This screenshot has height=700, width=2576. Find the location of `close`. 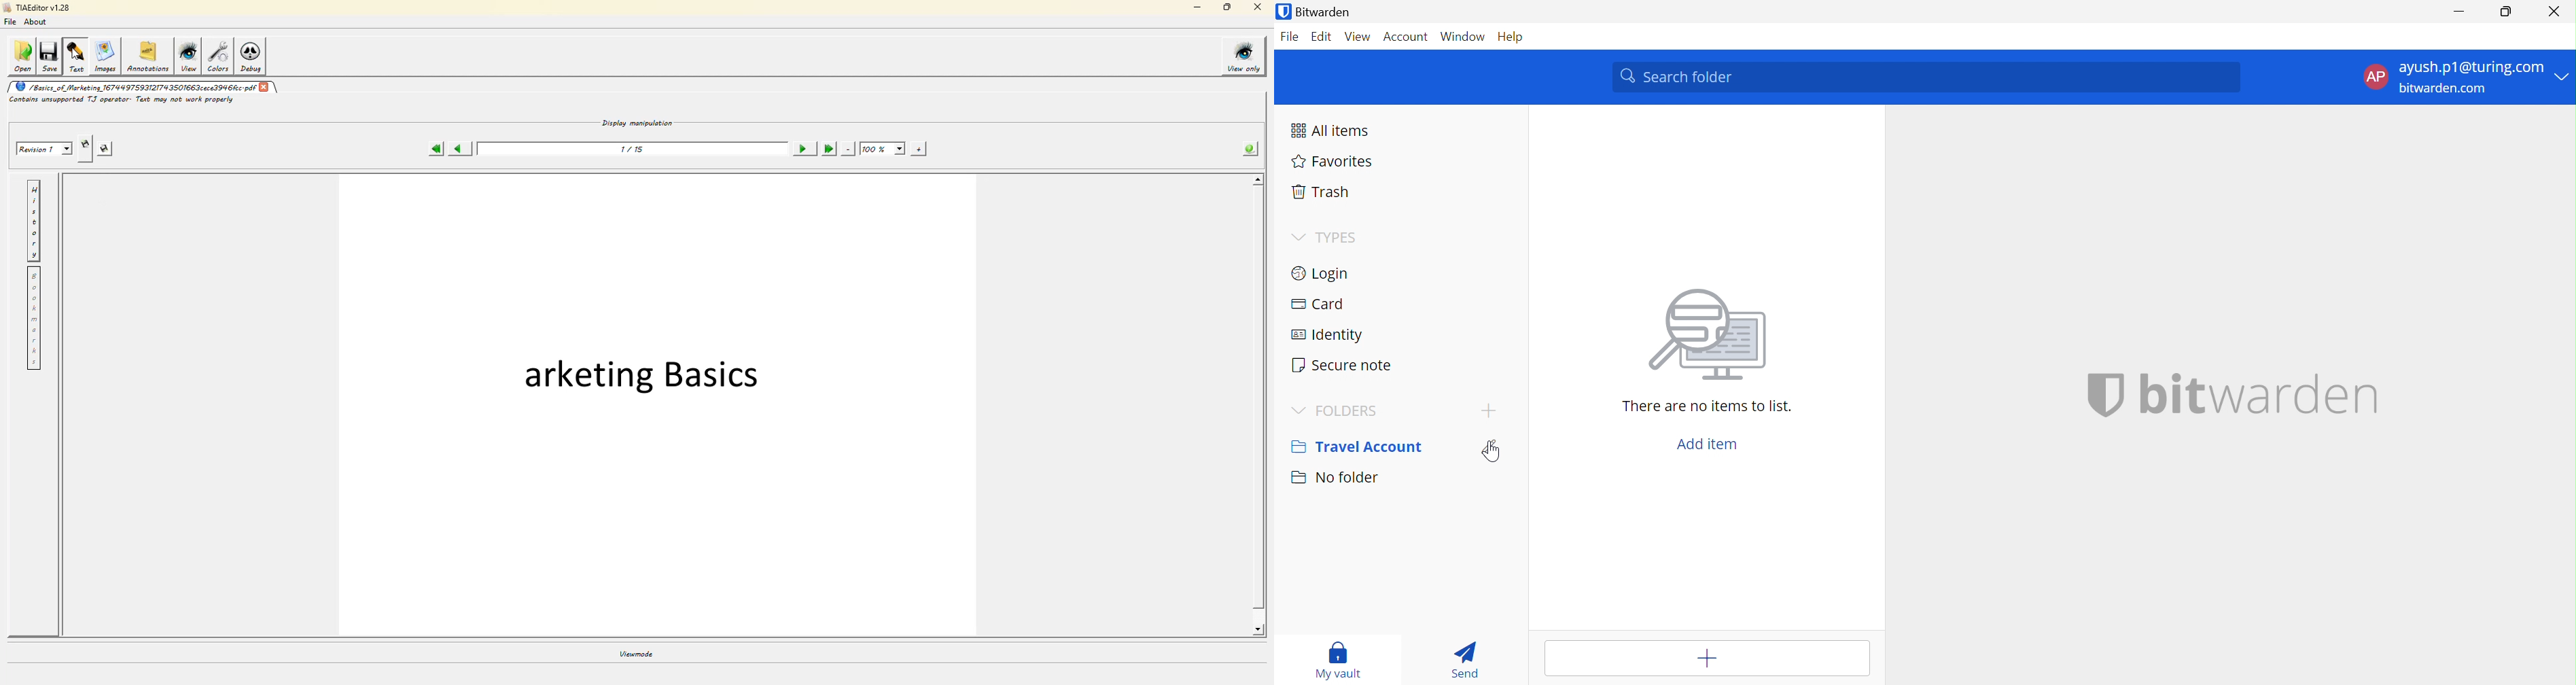

close is located at coordinates (265, 88).